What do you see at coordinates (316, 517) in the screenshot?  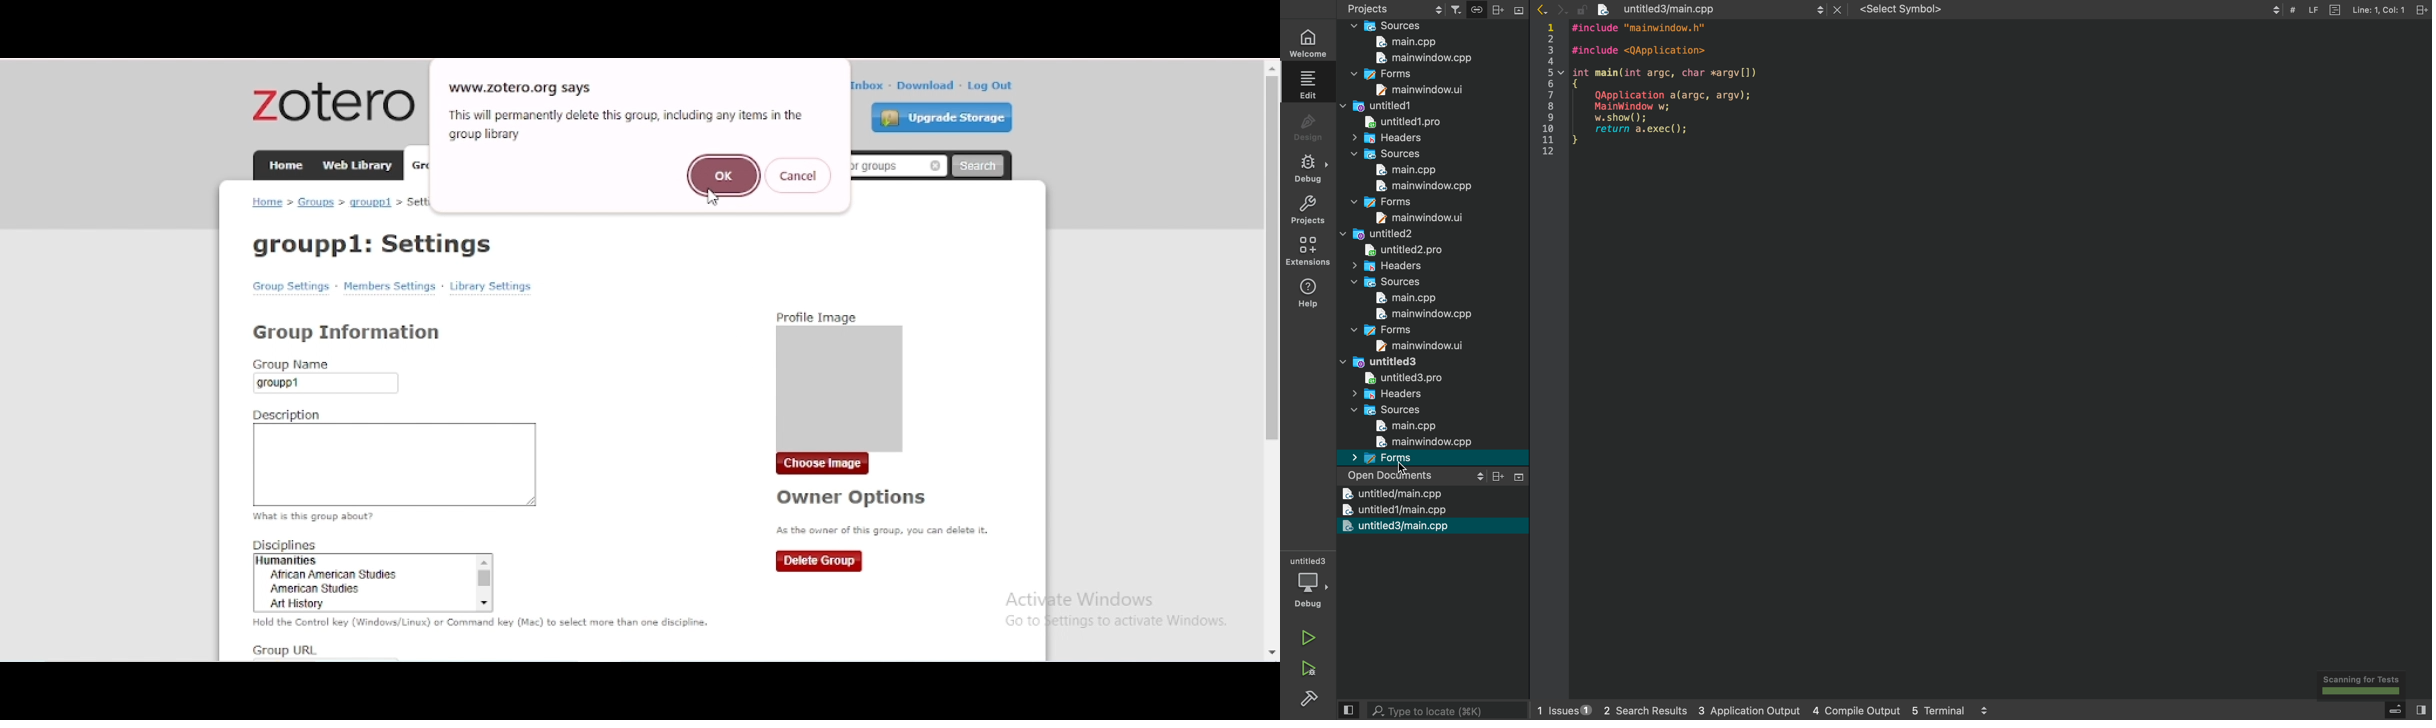 I see `what is this group about` at bounding box center [316, 517].